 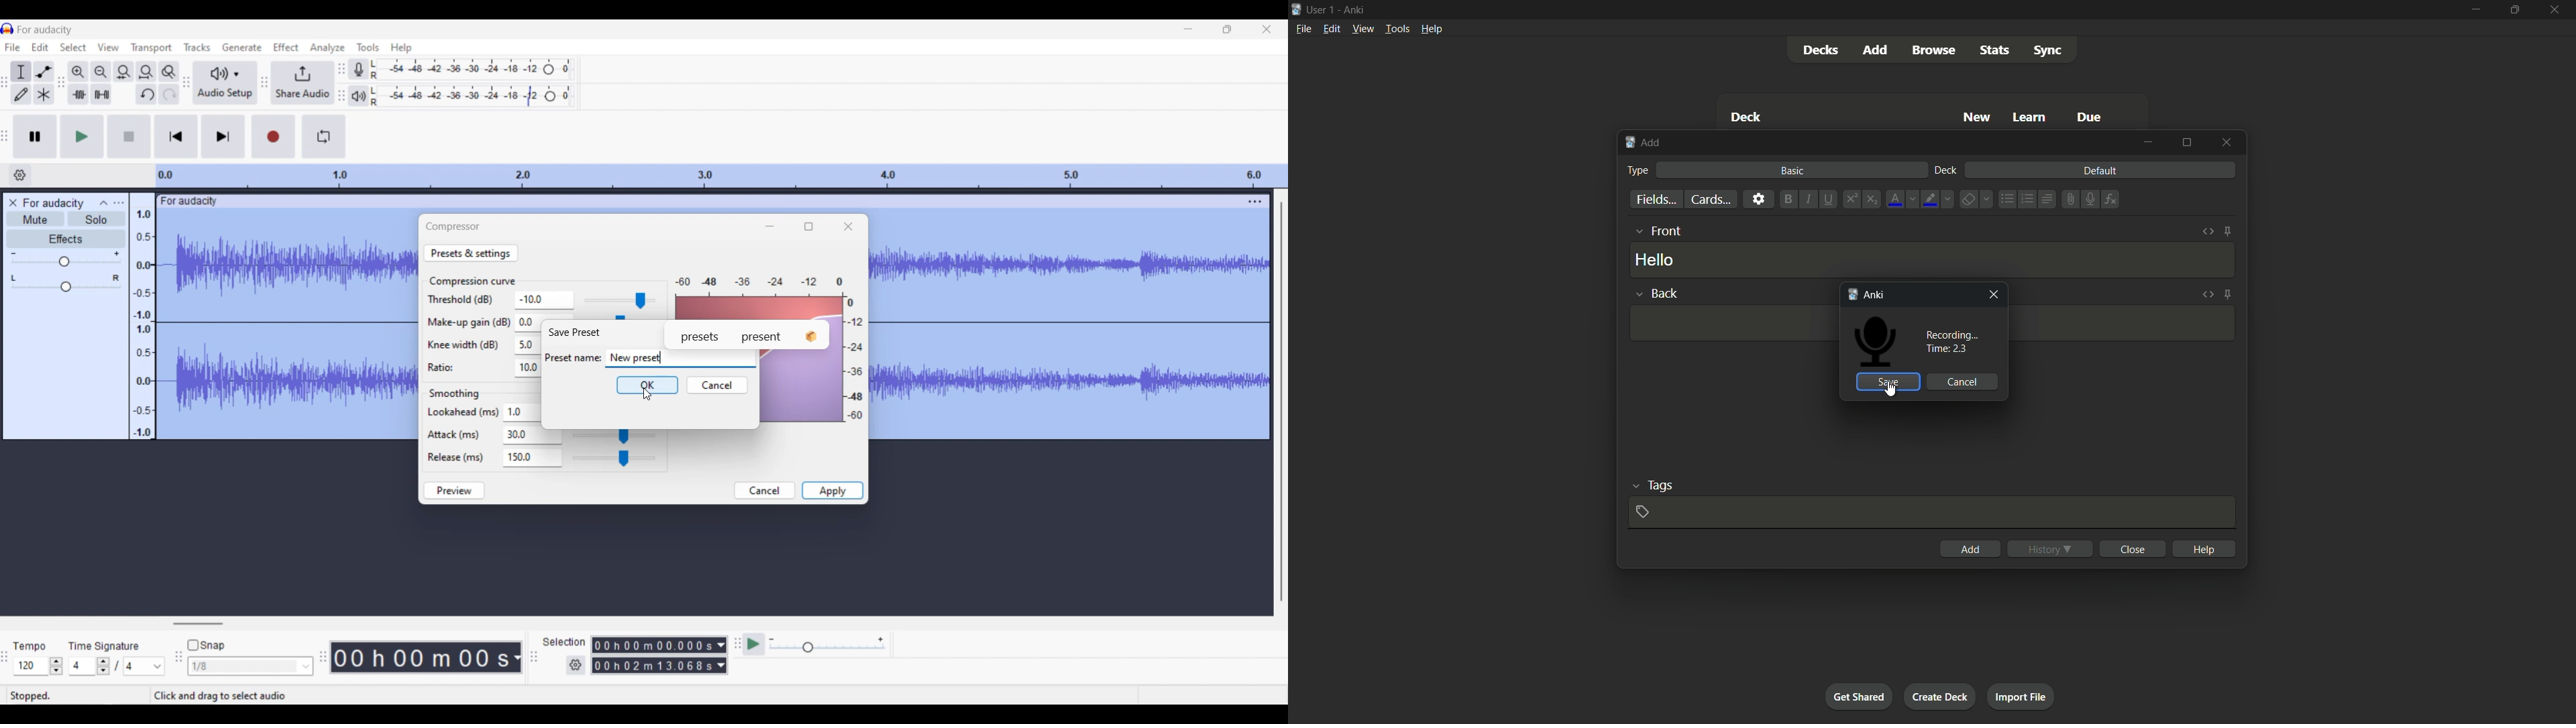 I want to click on Transport, so click(x=152, y=48).